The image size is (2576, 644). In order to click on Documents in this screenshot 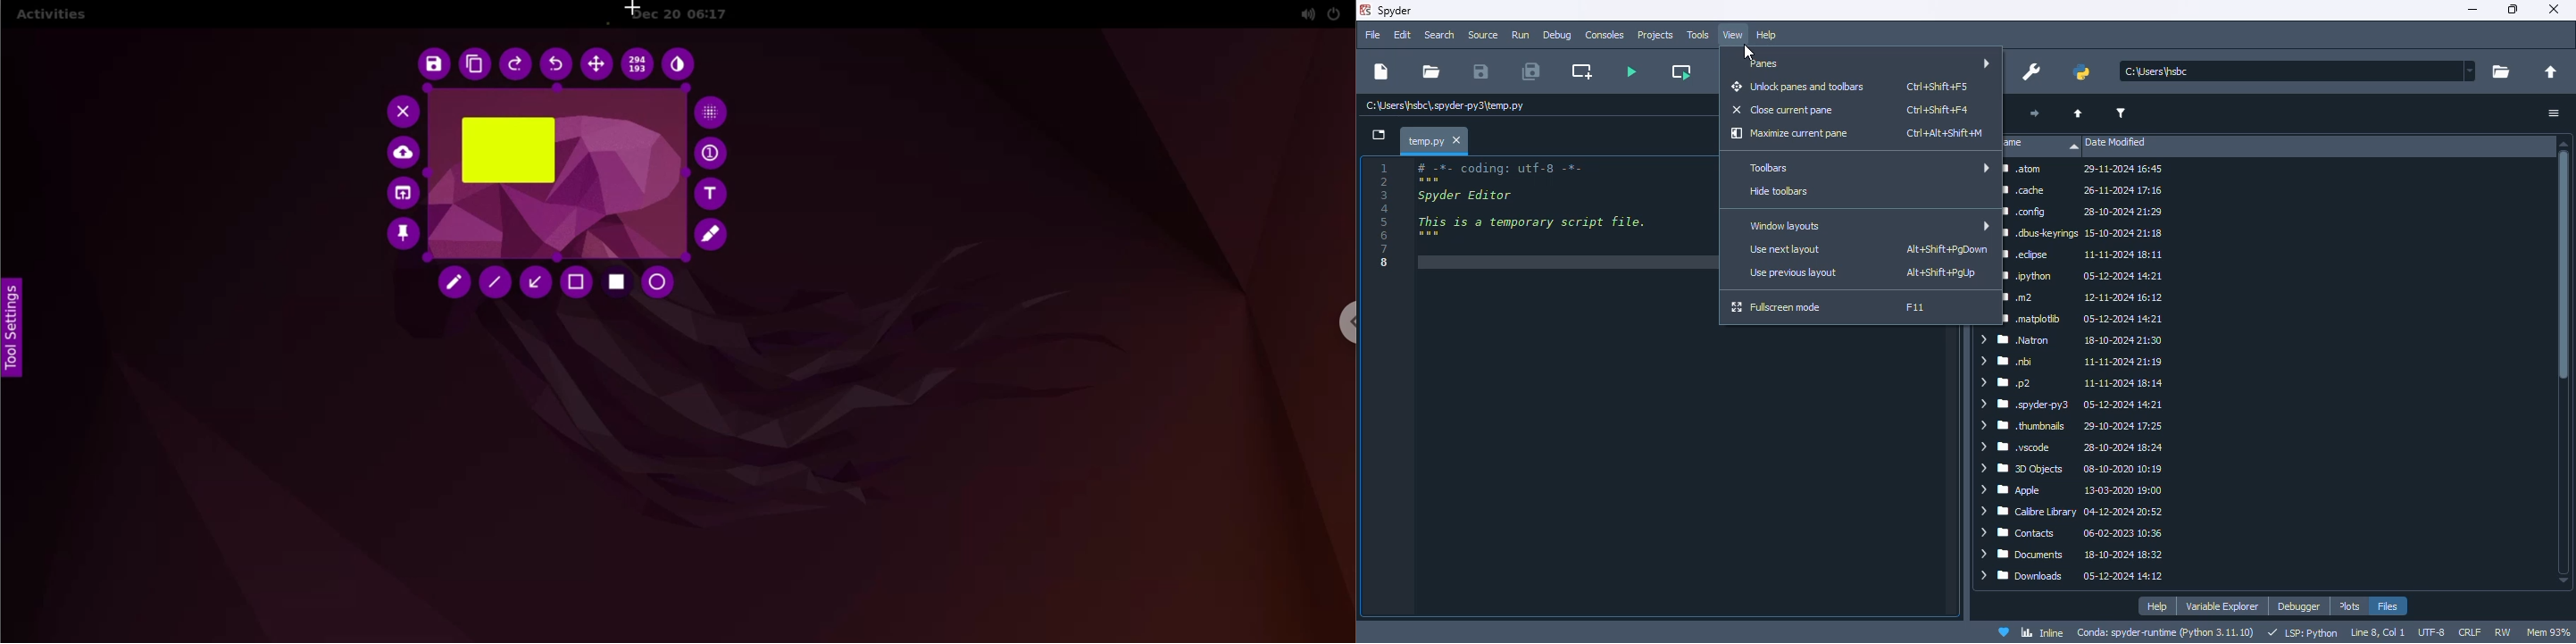, I will do `click(2074, 555)`.